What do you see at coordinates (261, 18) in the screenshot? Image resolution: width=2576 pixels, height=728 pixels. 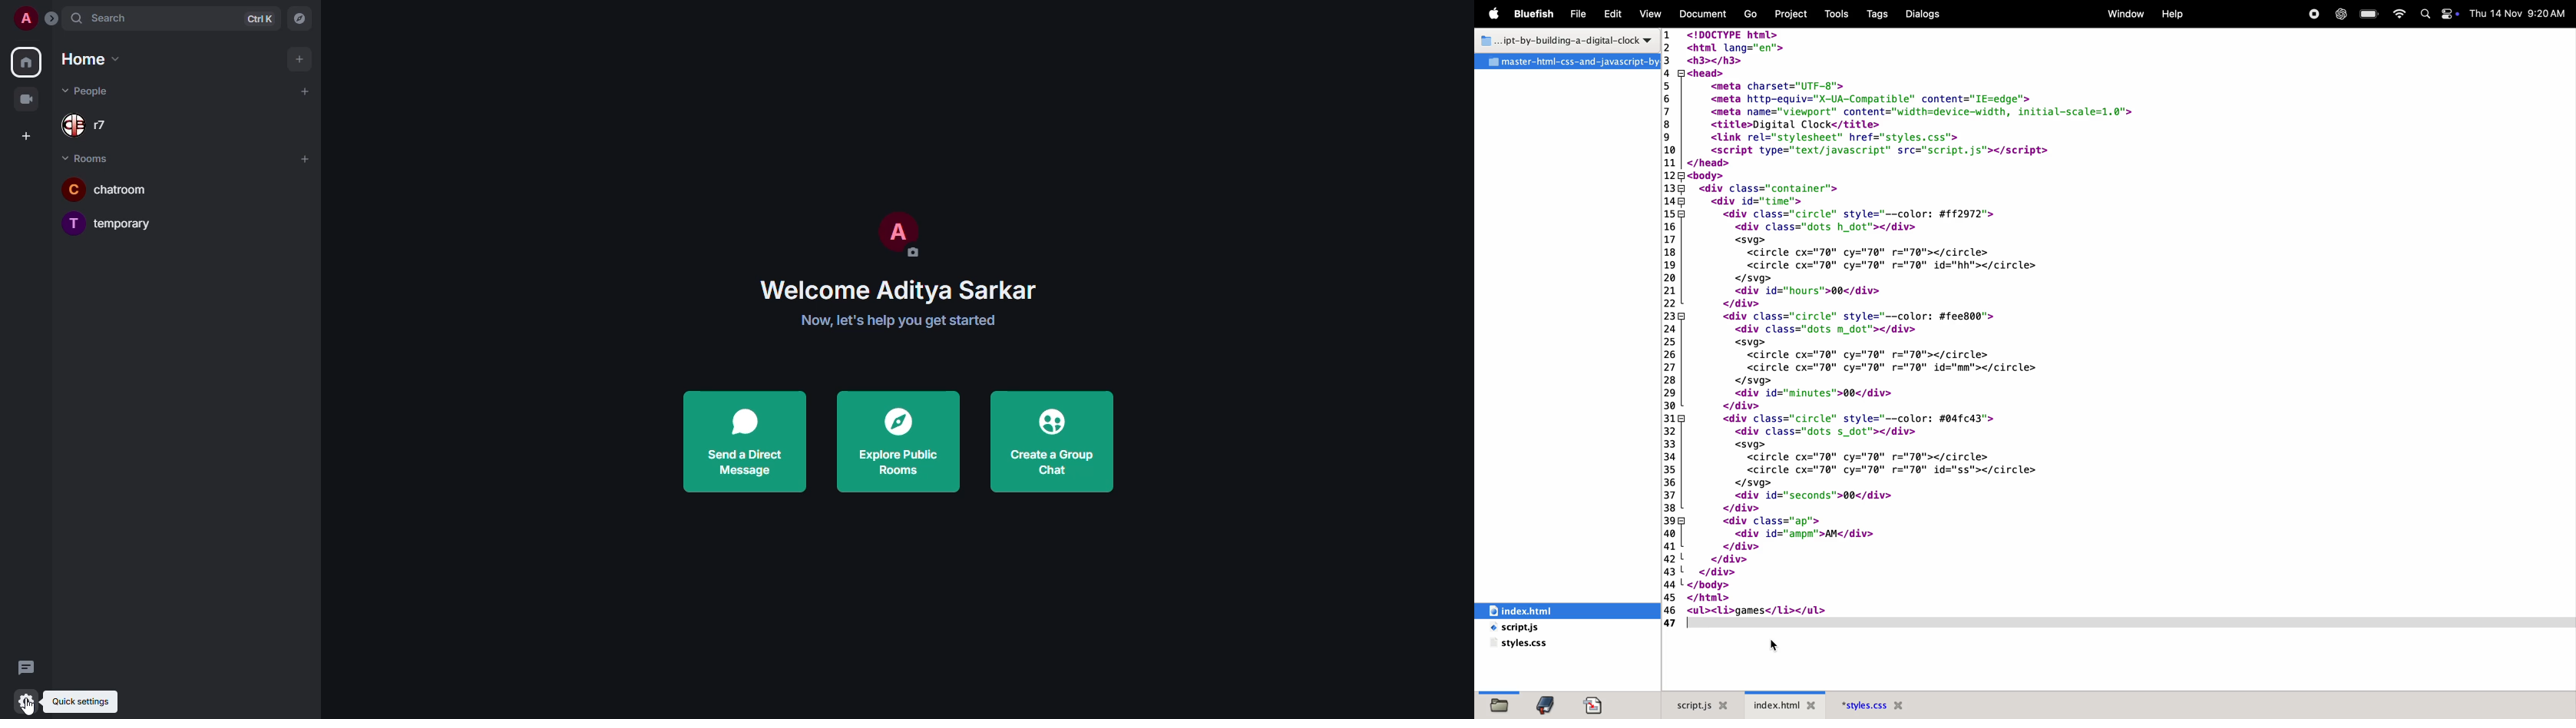 I see `ctrl K` at bounding box center [261, 18].